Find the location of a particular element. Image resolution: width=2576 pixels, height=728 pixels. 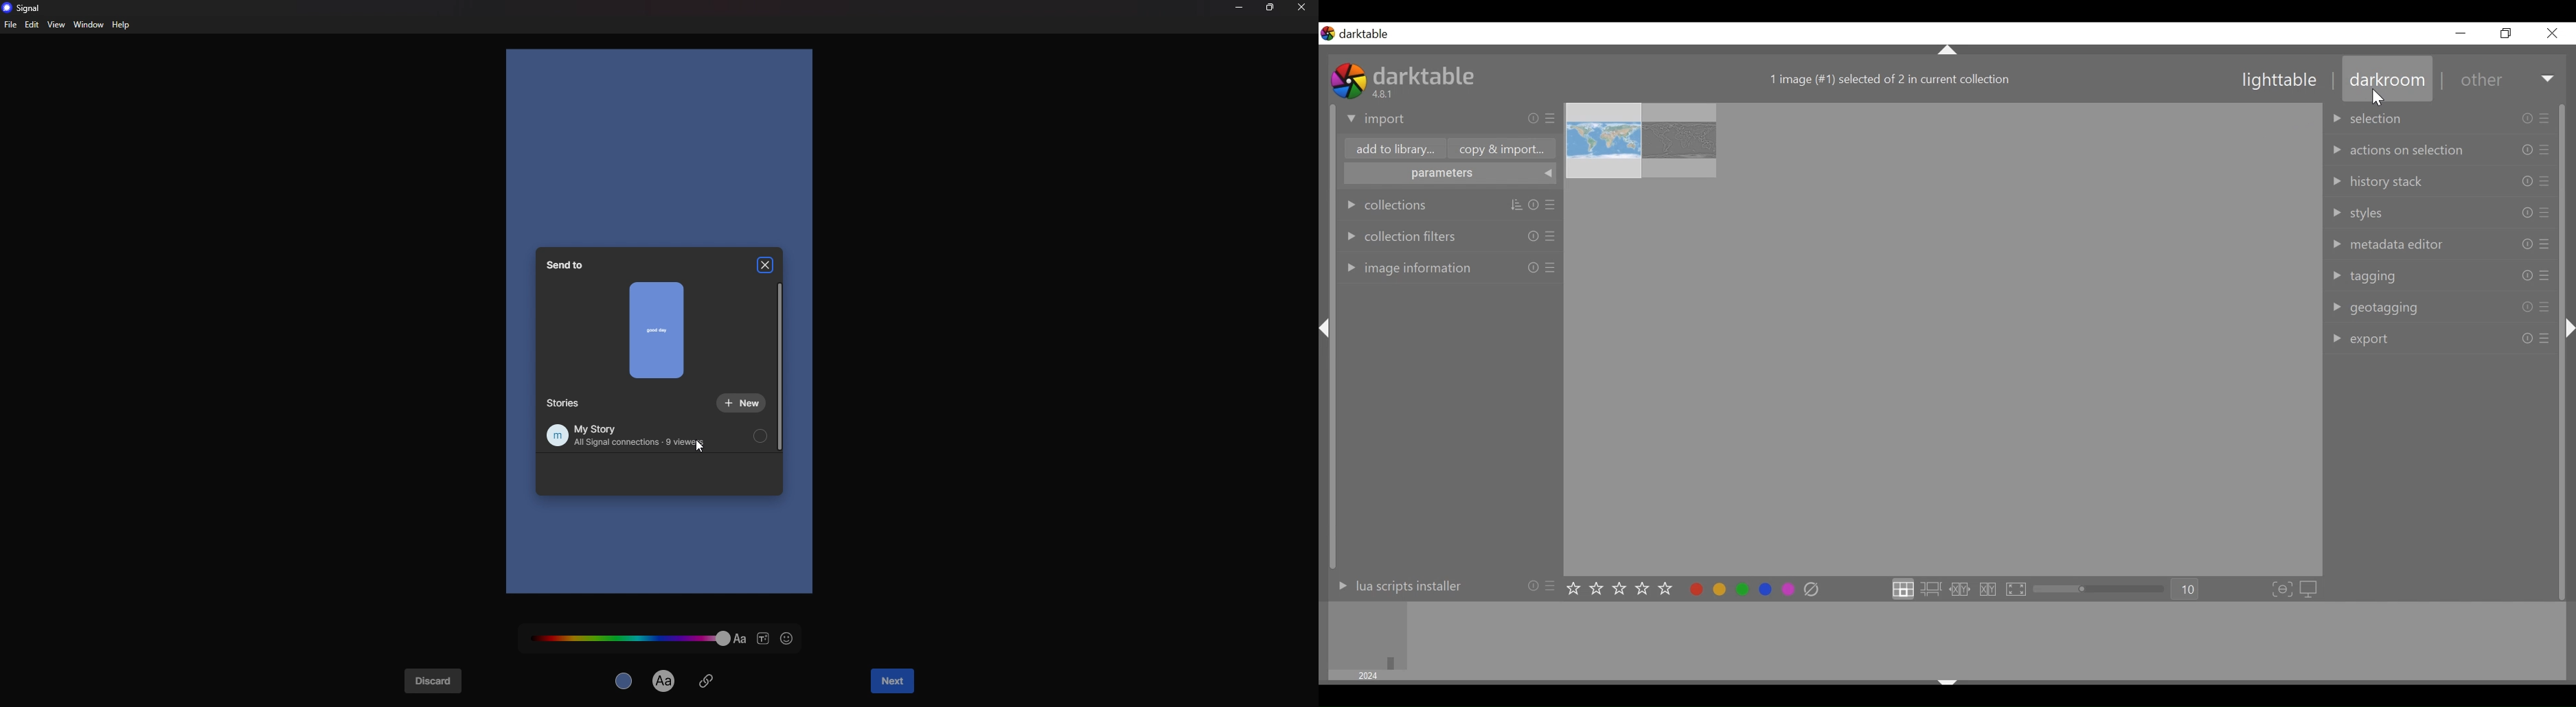

Collapse  is located at coordinates (2568, 328).